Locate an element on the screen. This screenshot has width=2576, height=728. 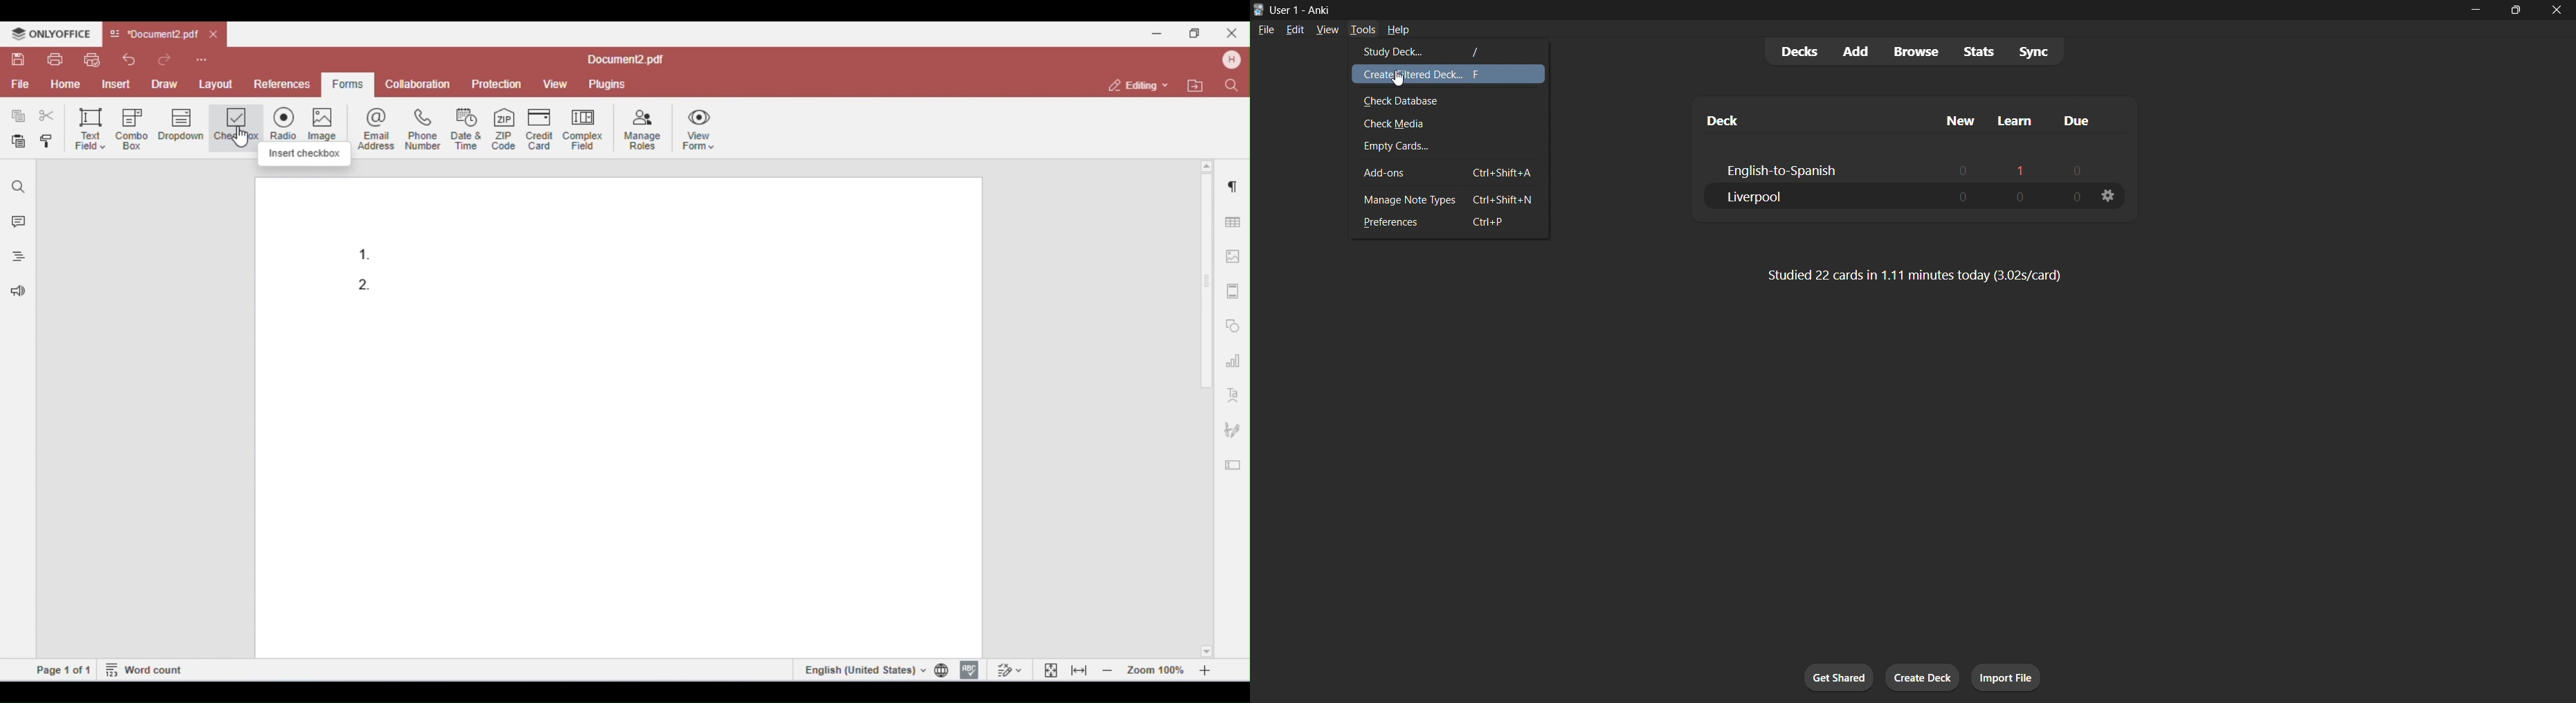
english-to-spanish is located at coordinates (1797, 170).